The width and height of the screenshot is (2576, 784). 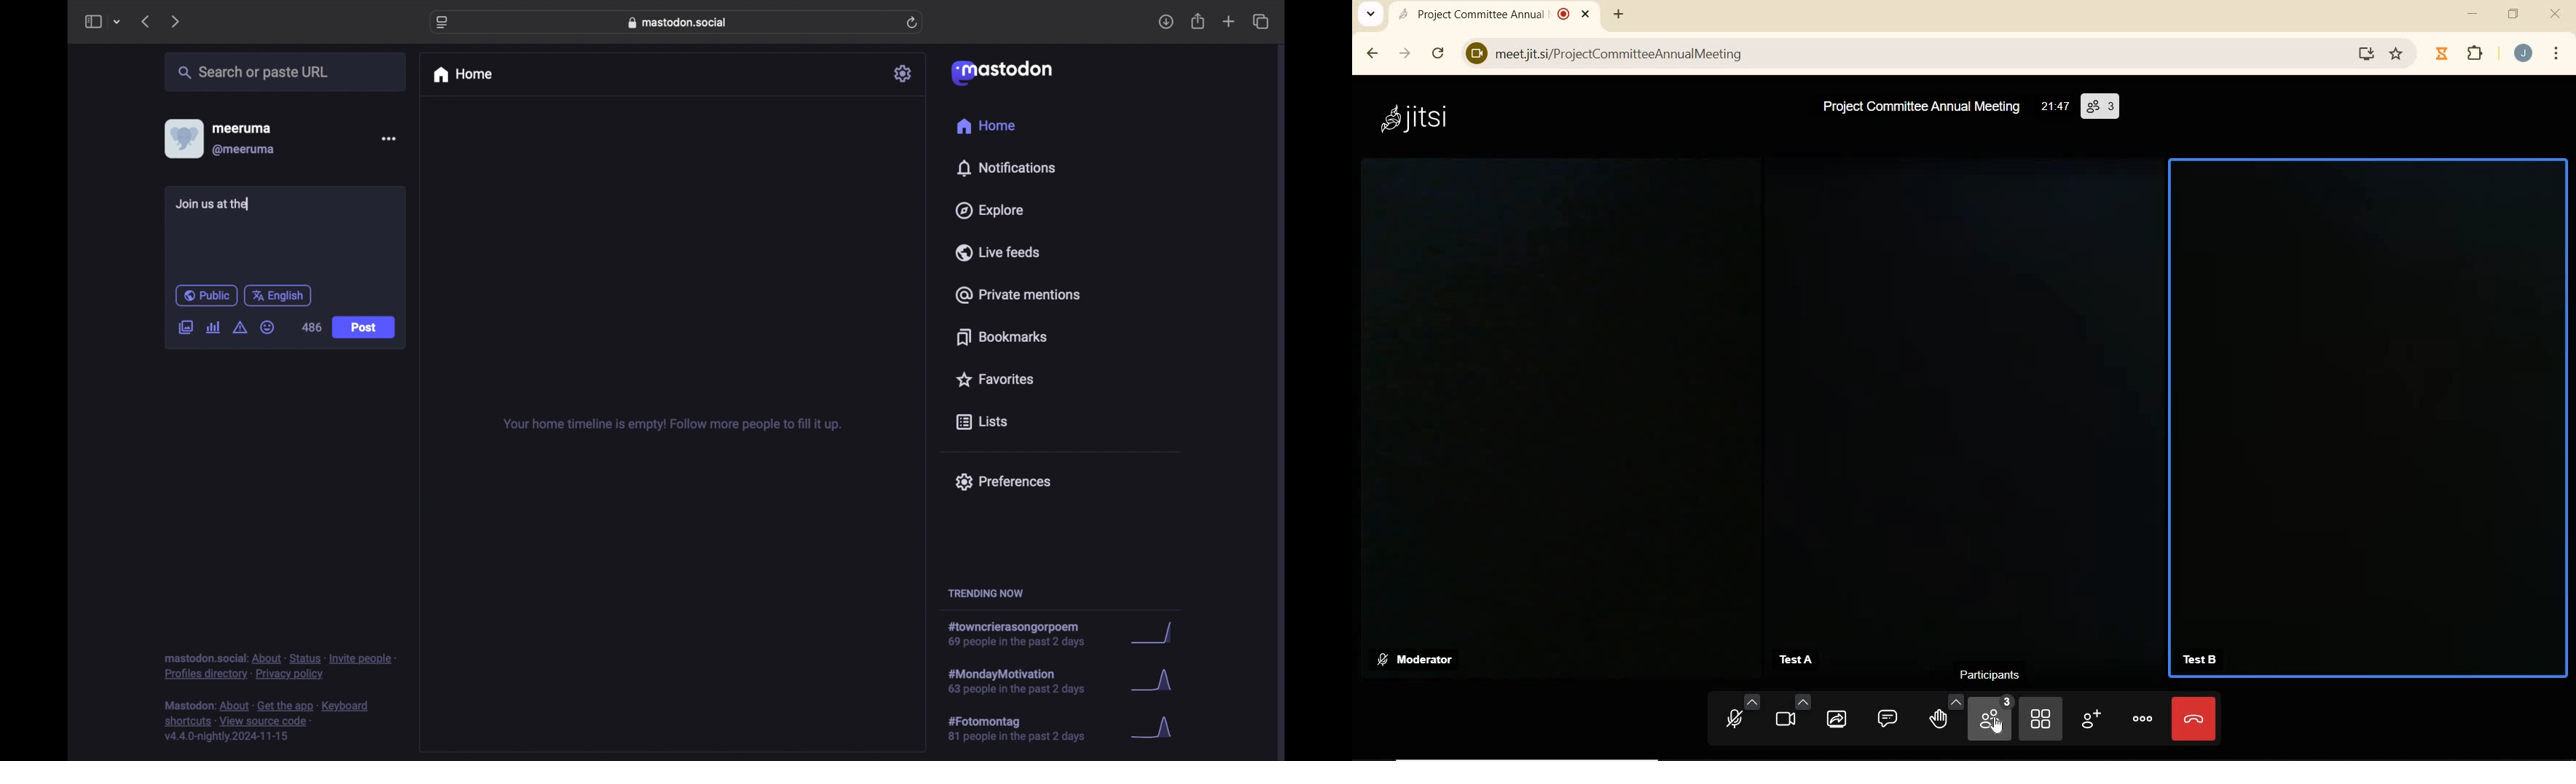 What do you see at coordinates (1472, 52) in the screenshot?
I see `View site information` at bounding box center [1472, 52].